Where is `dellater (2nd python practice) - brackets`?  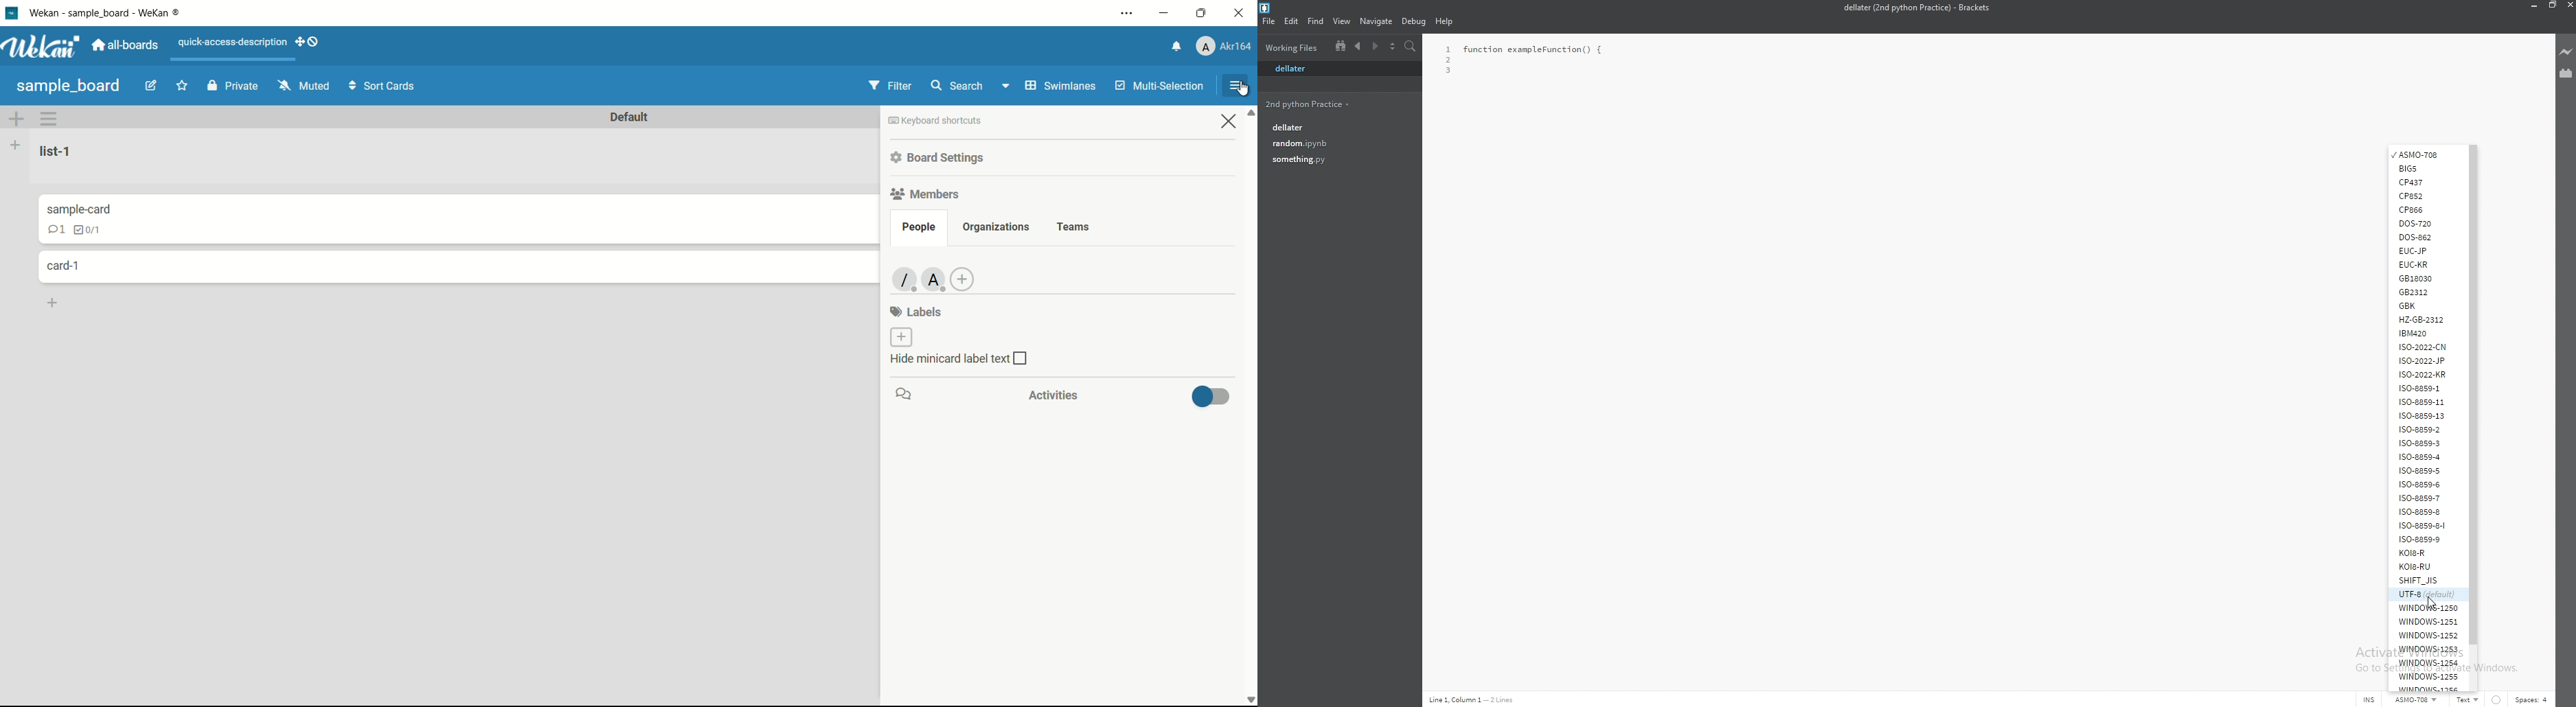
dellater (2nd python practice) - brackets is located at coordinates (1917, 8).